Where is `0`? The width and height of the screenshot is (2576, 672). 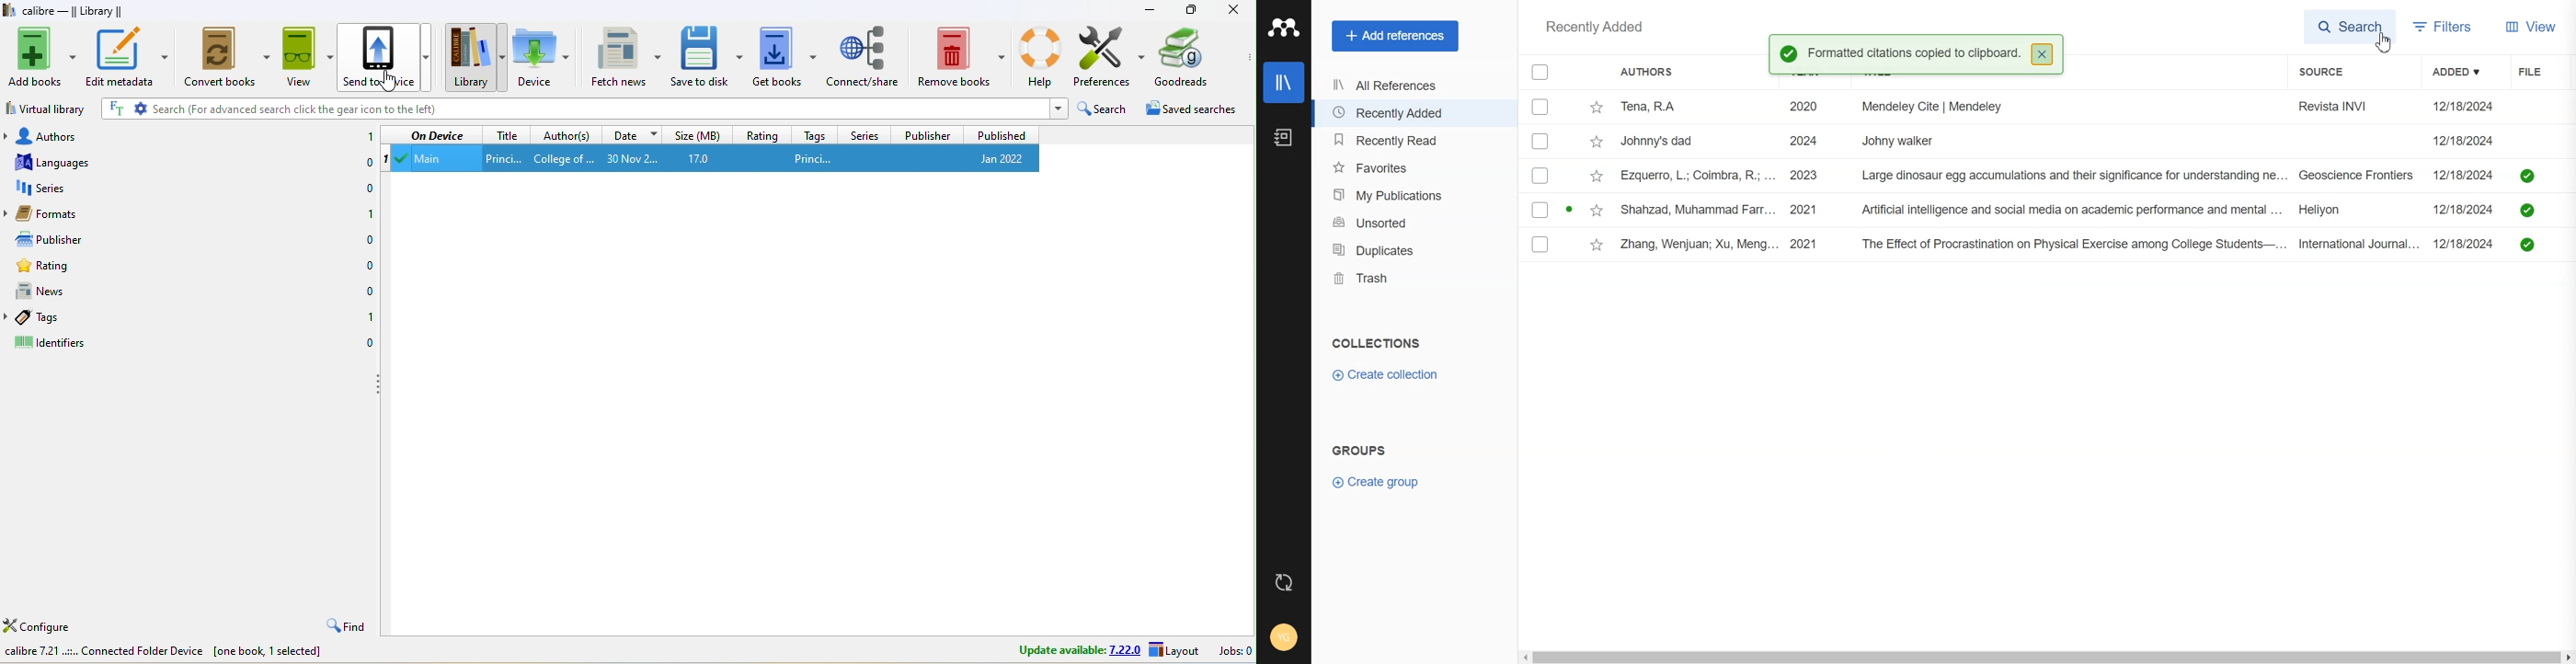 0 is located at coordinates (361, 242).